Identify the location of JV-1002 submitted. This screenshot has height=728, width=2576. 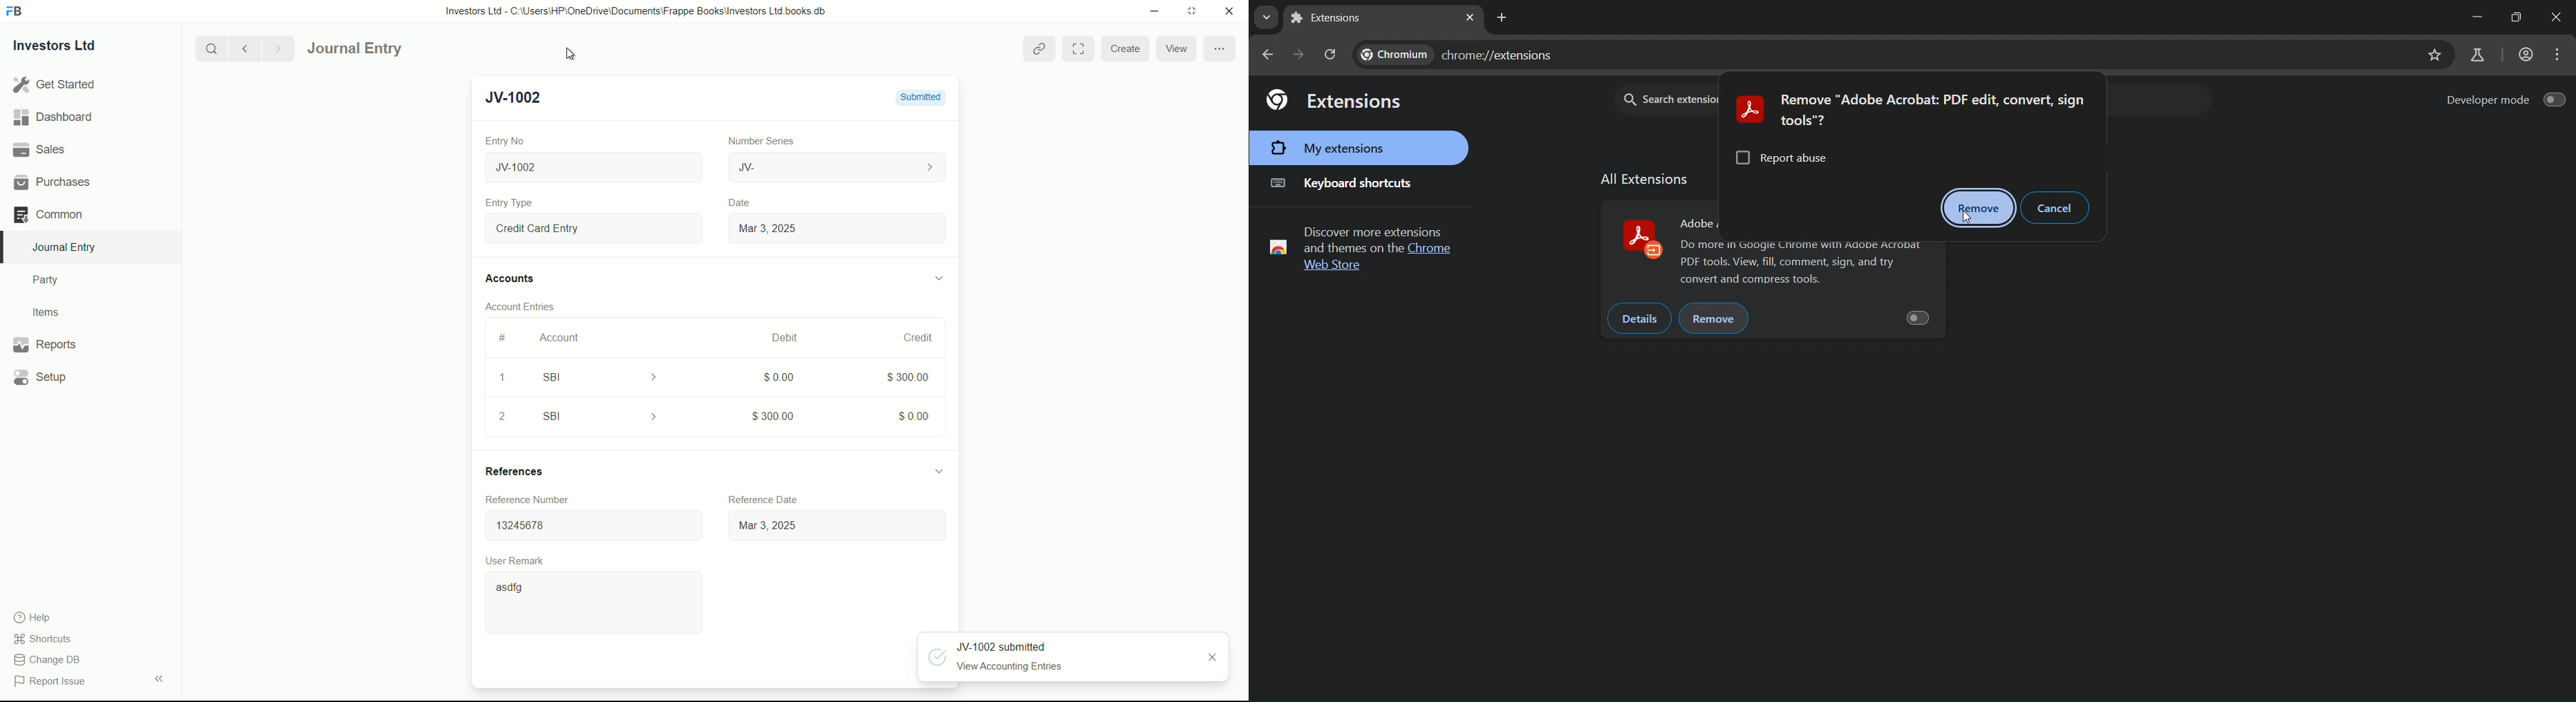
(1004, 646).